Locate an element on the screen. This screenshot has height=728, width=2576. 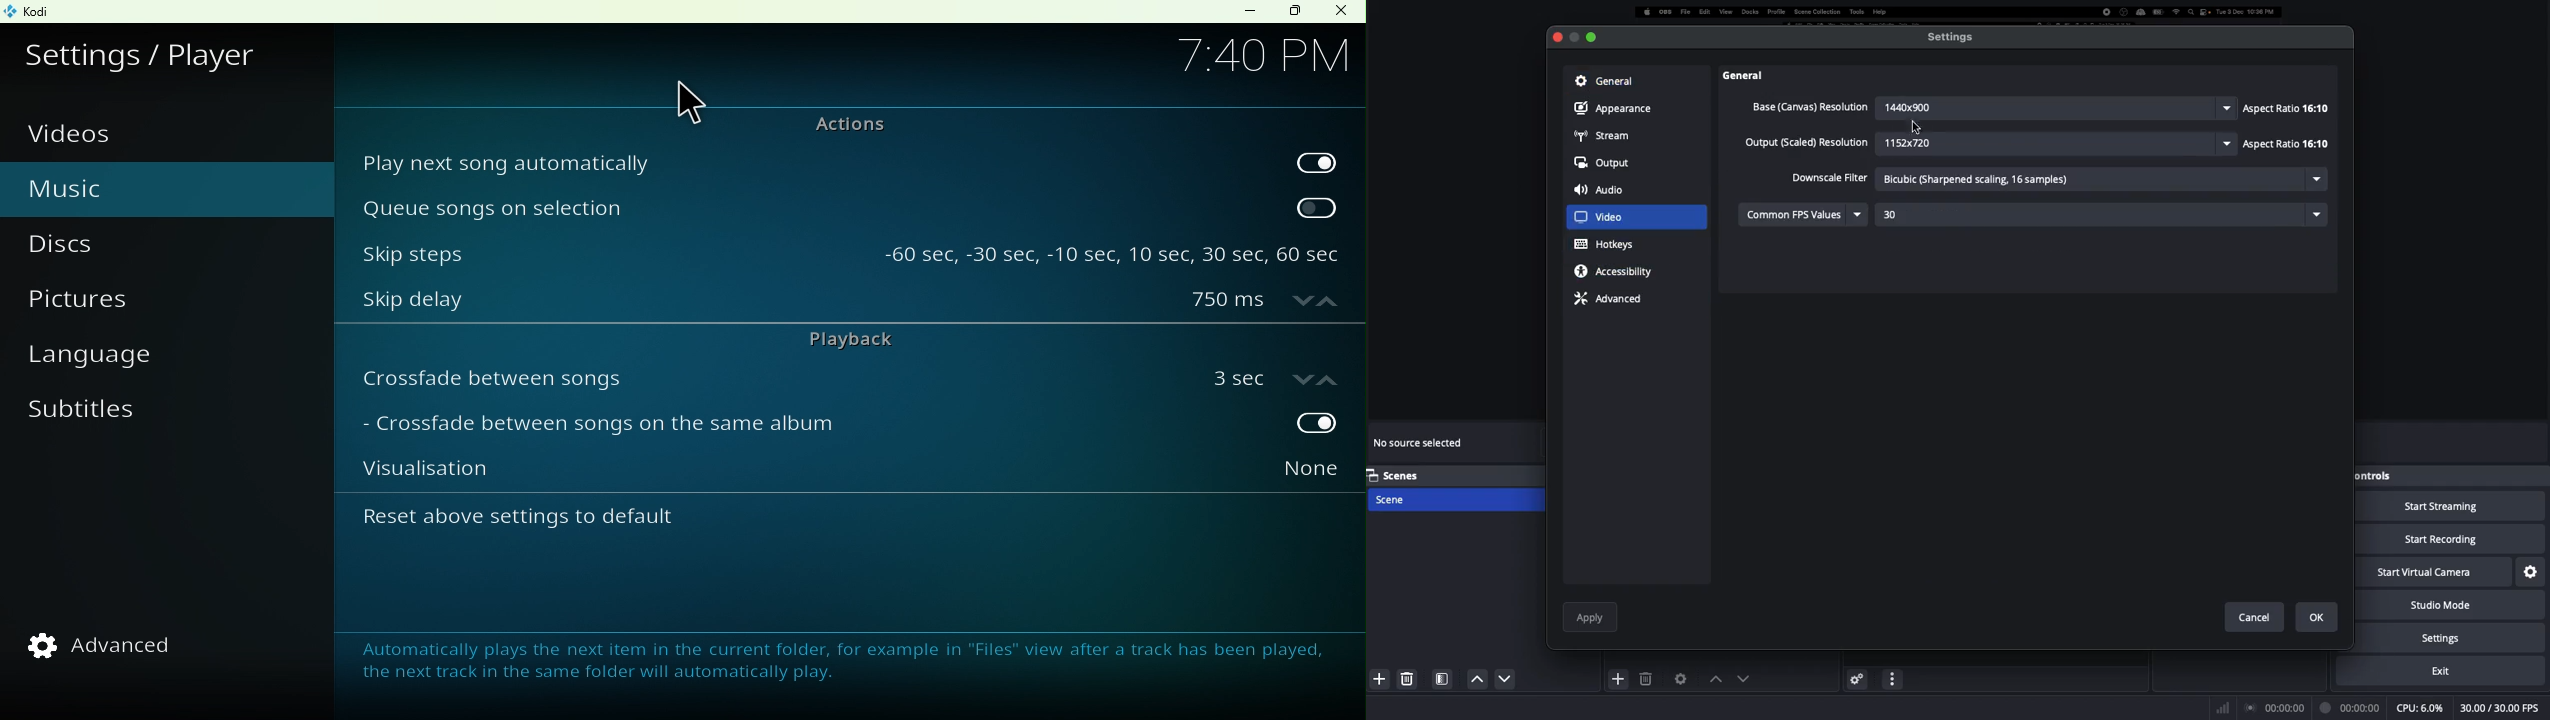
Studio mode is located at coordinates (2458, 605).